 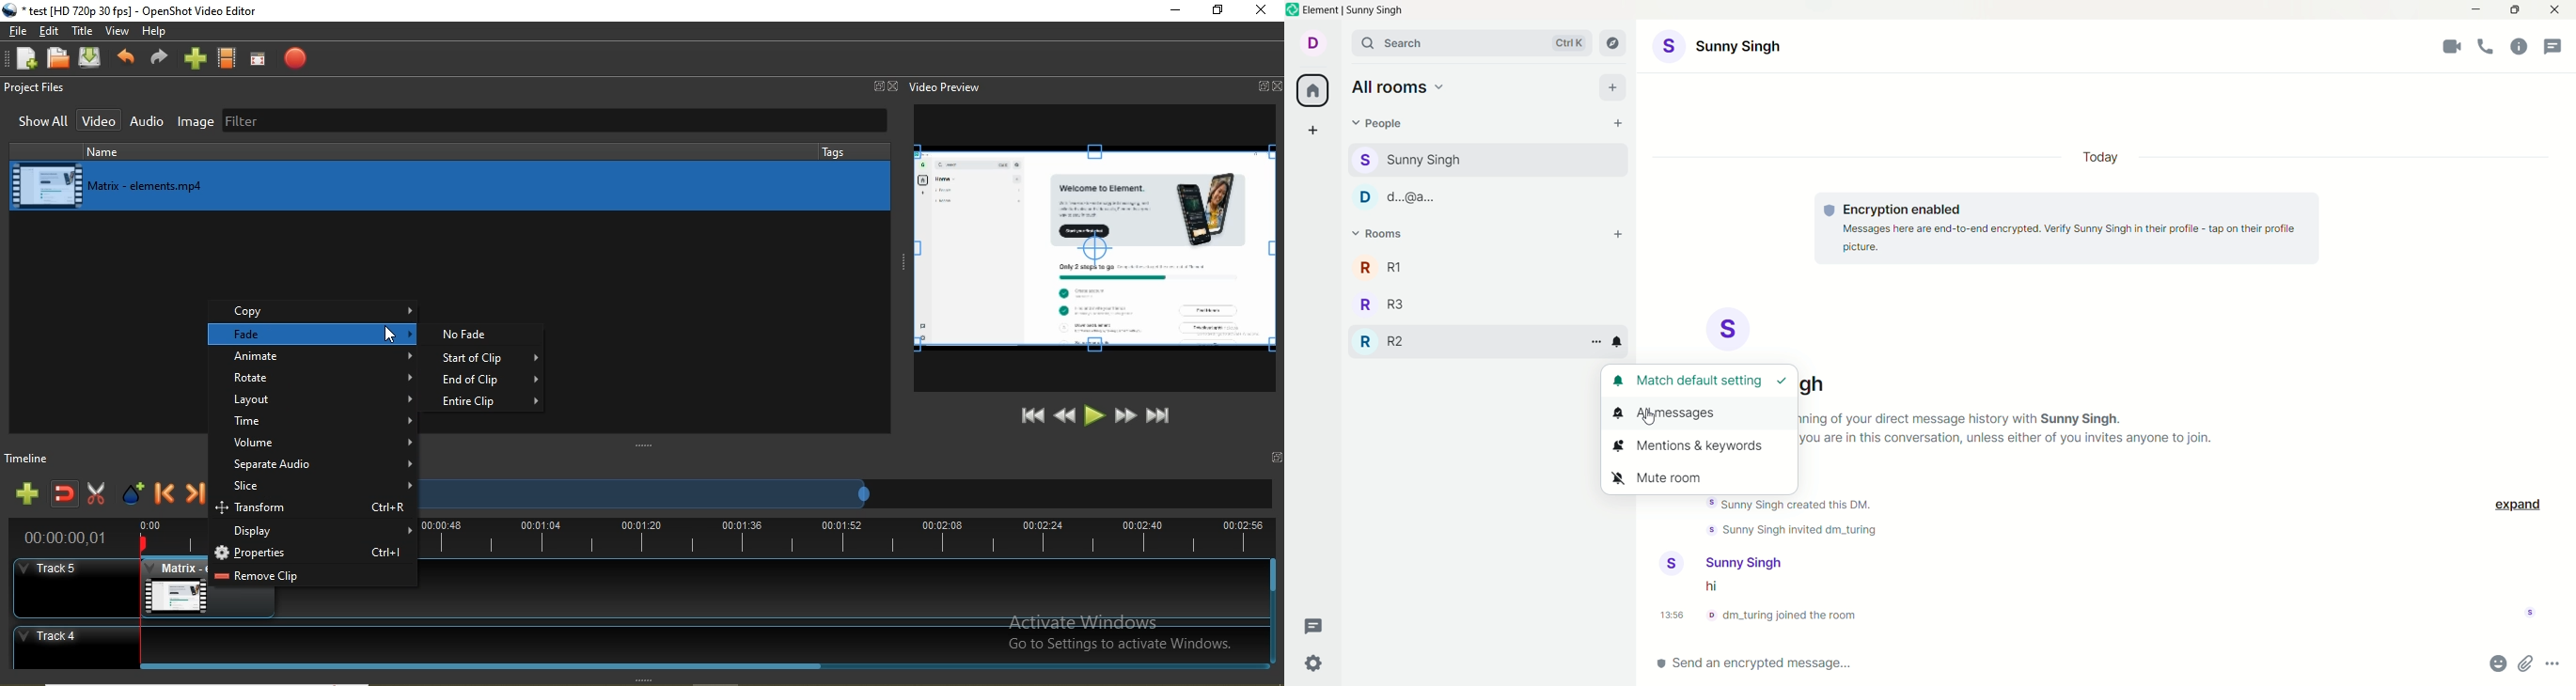 I want to click on Full screen , so click(x=258, y=59).